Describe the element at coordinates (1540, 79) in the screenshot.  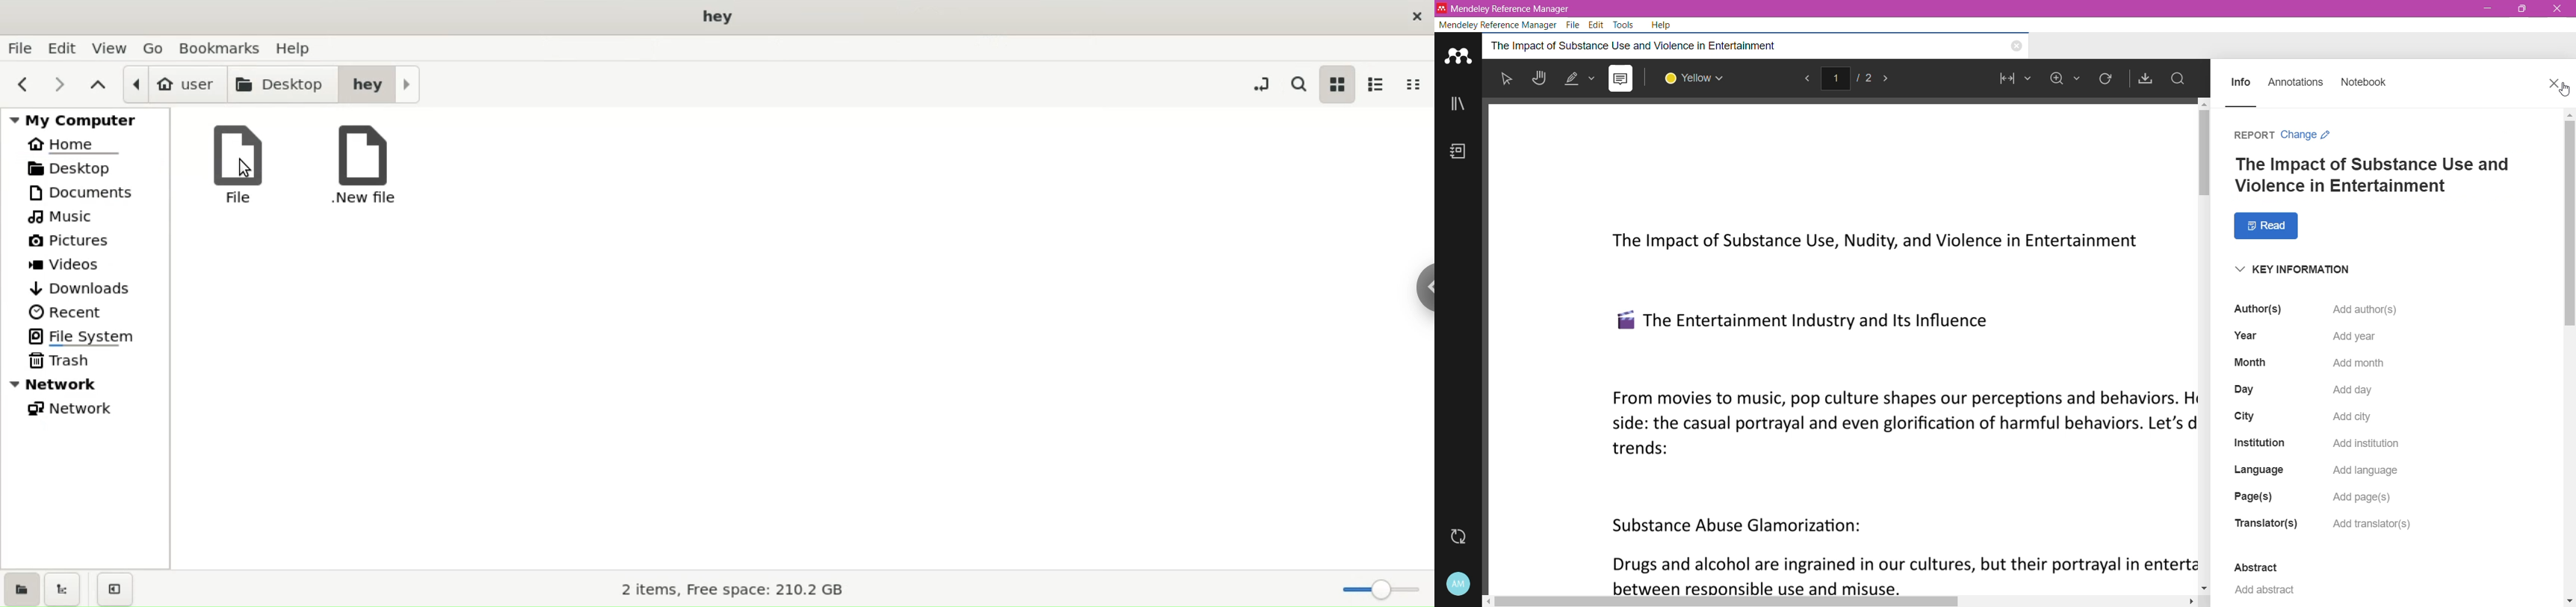
I see `` at that location.